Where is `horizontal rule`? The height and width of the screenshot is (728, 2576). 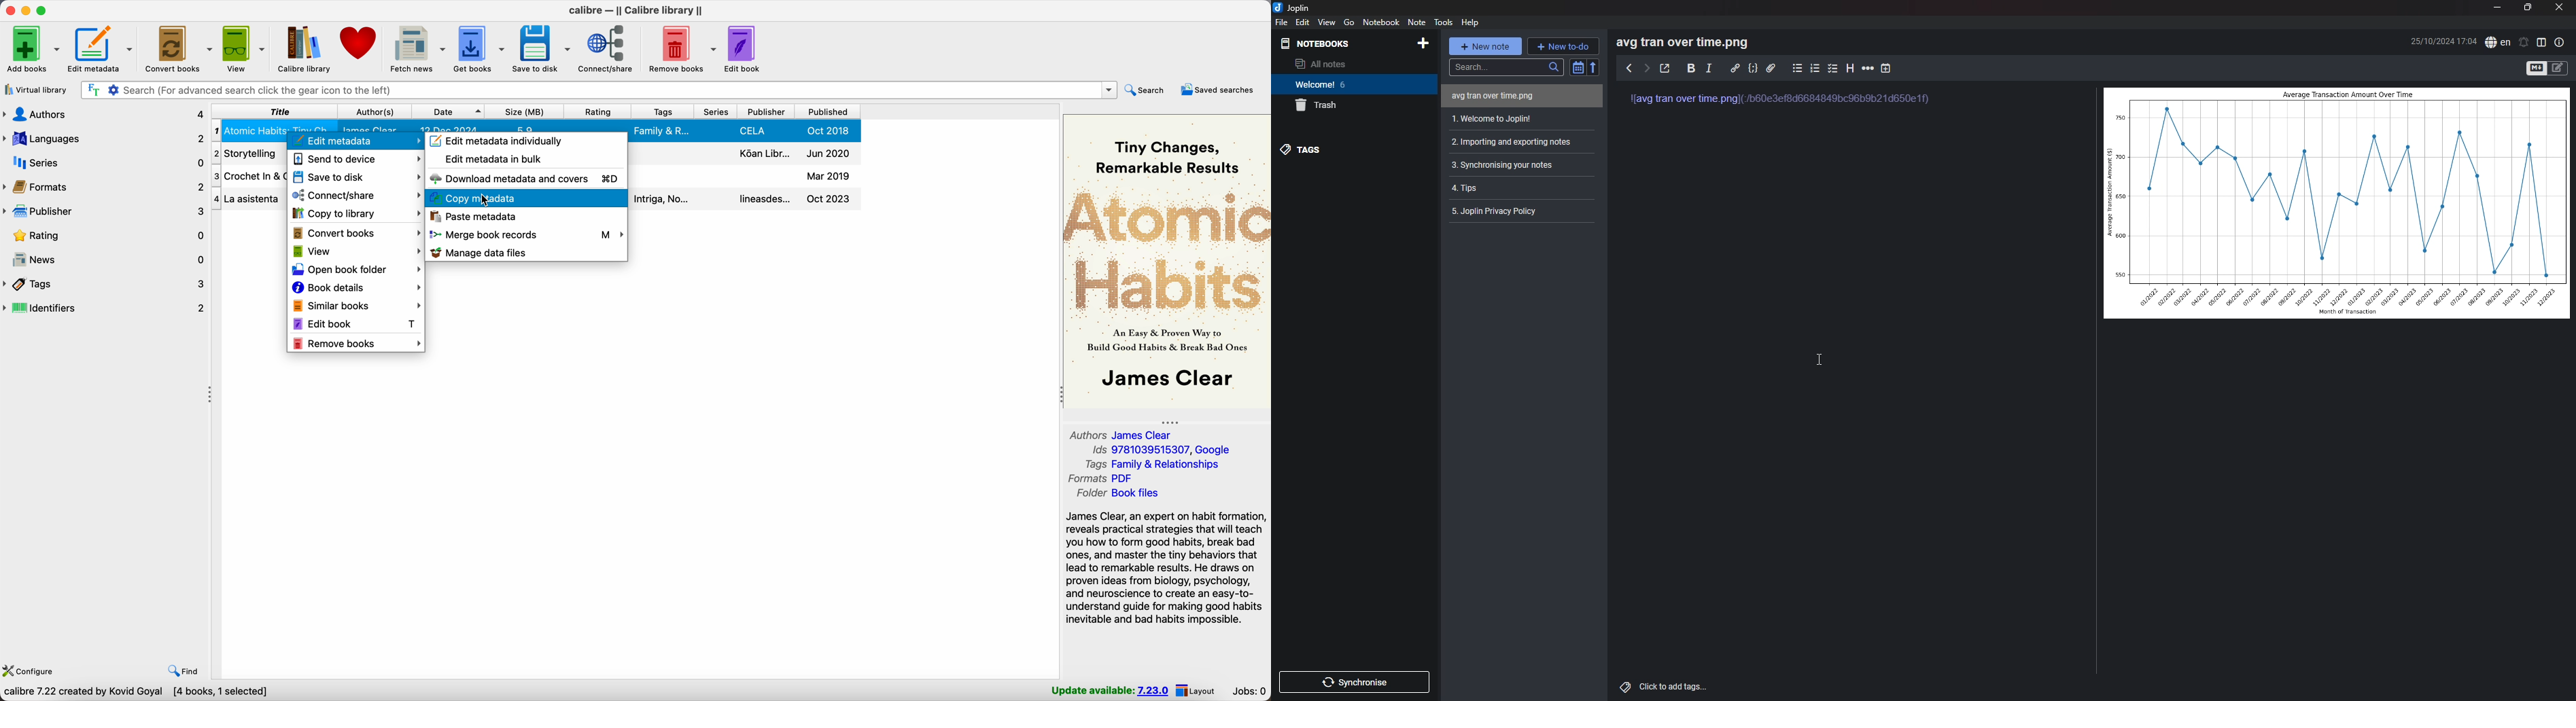
horizontal rule is located at coordinates (1868, 69).